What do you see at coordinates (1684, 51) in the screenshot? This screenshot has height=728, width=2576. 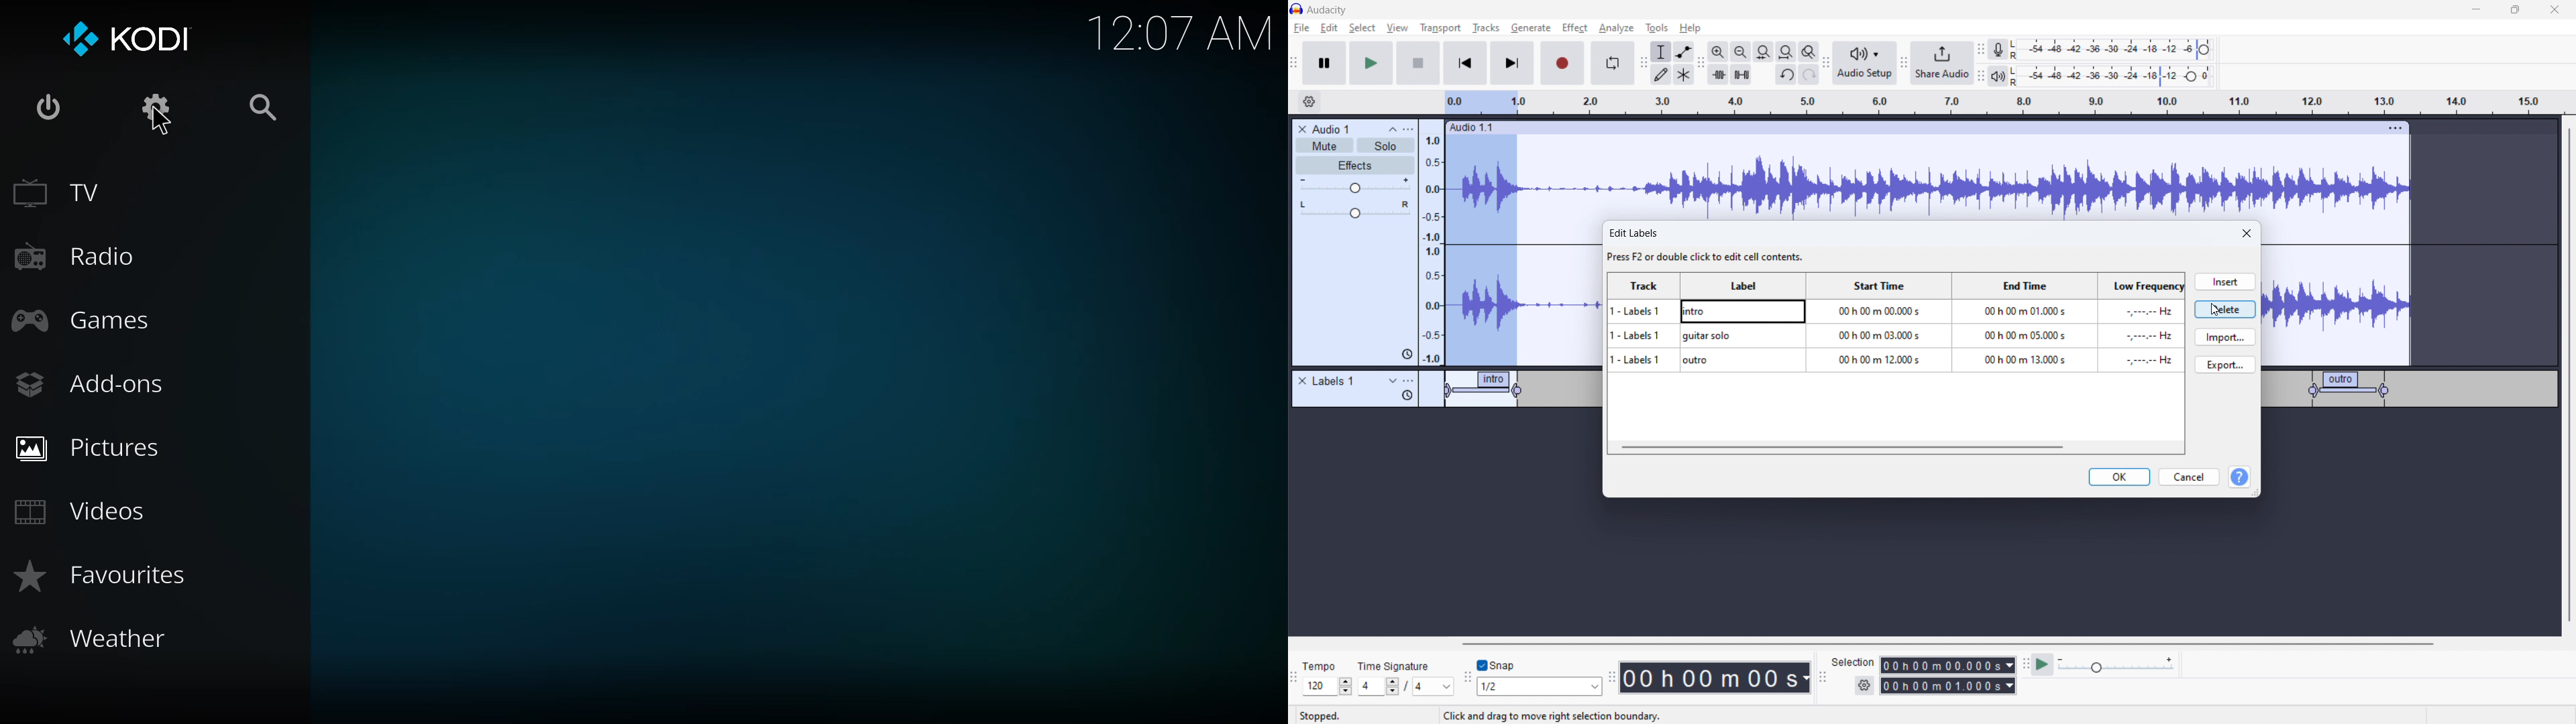 I see `envelop tool` at bounding box center [1684, 51].